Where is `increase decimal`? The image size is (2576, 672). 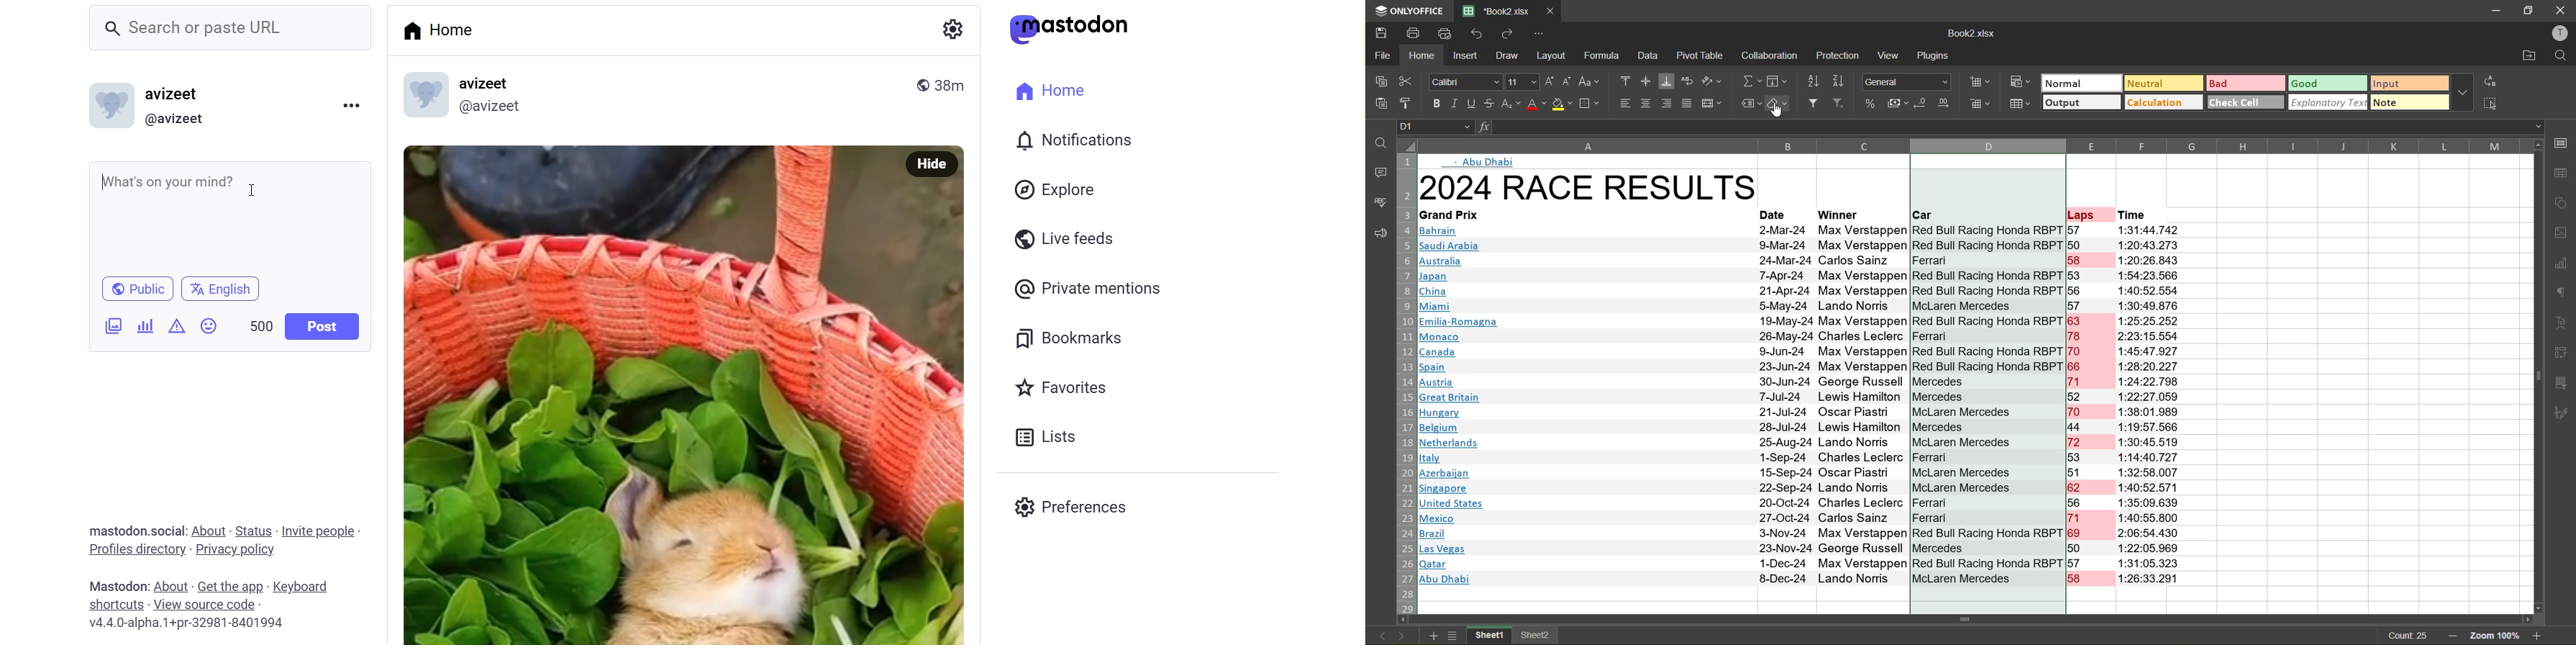 increase decimal is located at coordinates (1945, 103).